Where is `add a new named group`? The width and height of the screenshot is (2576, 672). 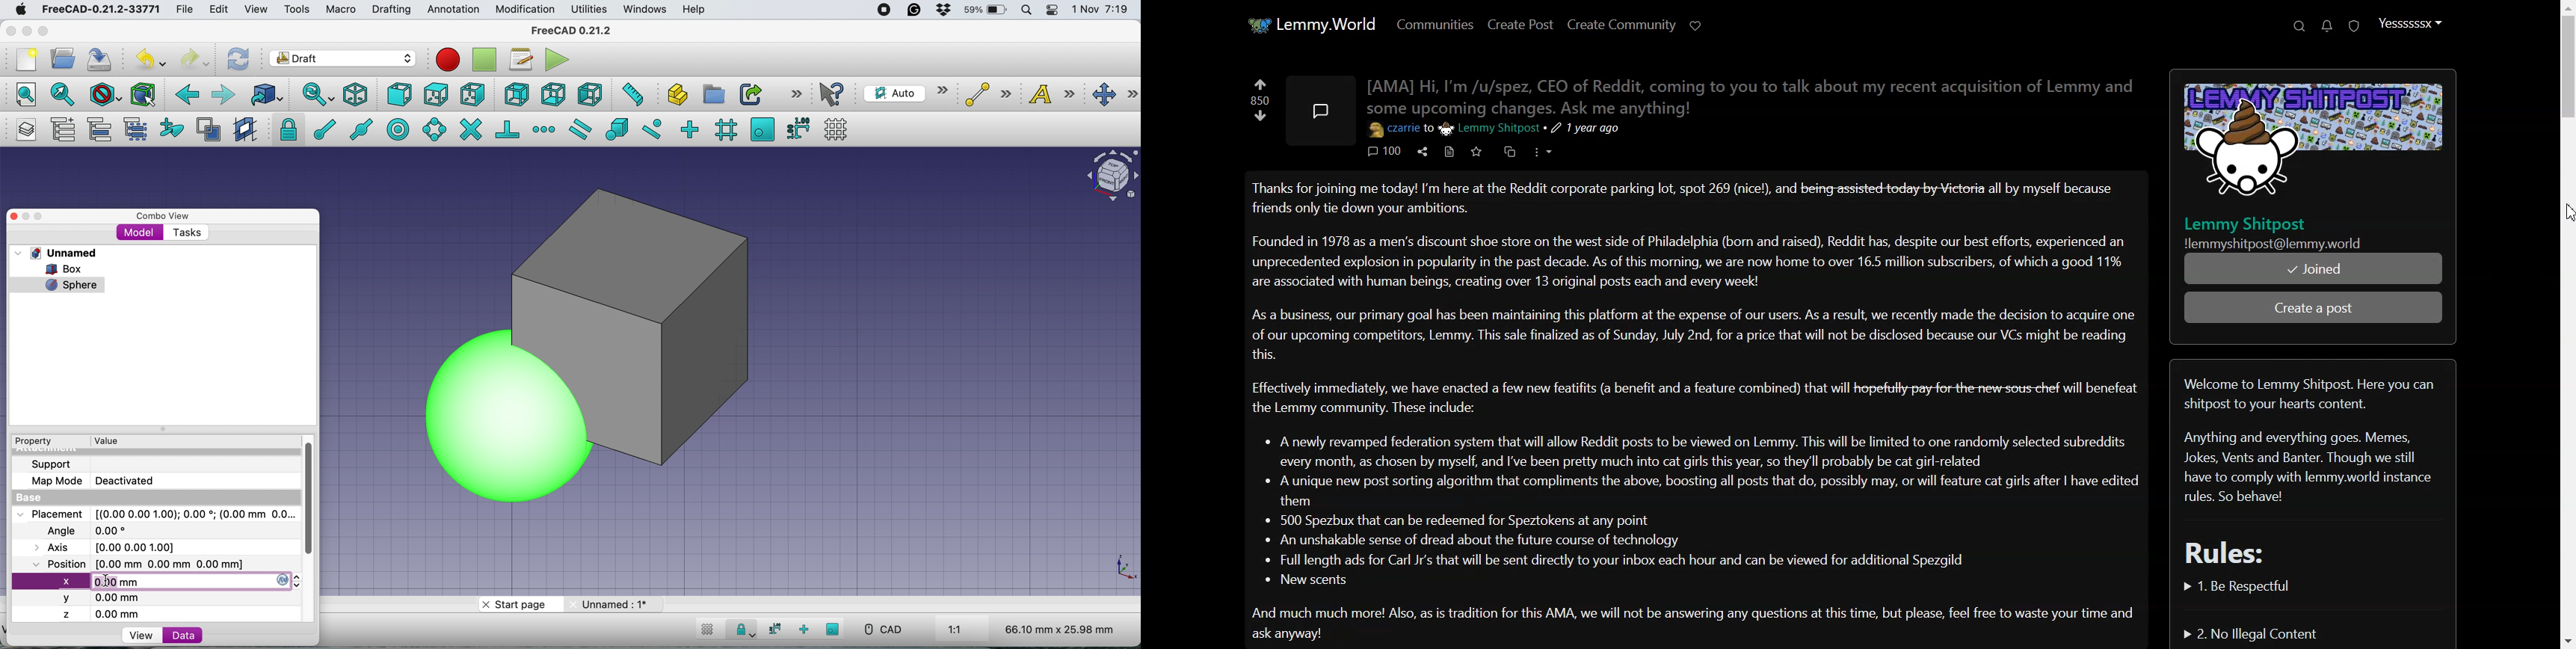
add a new named group is located at coordinates (62, 131).